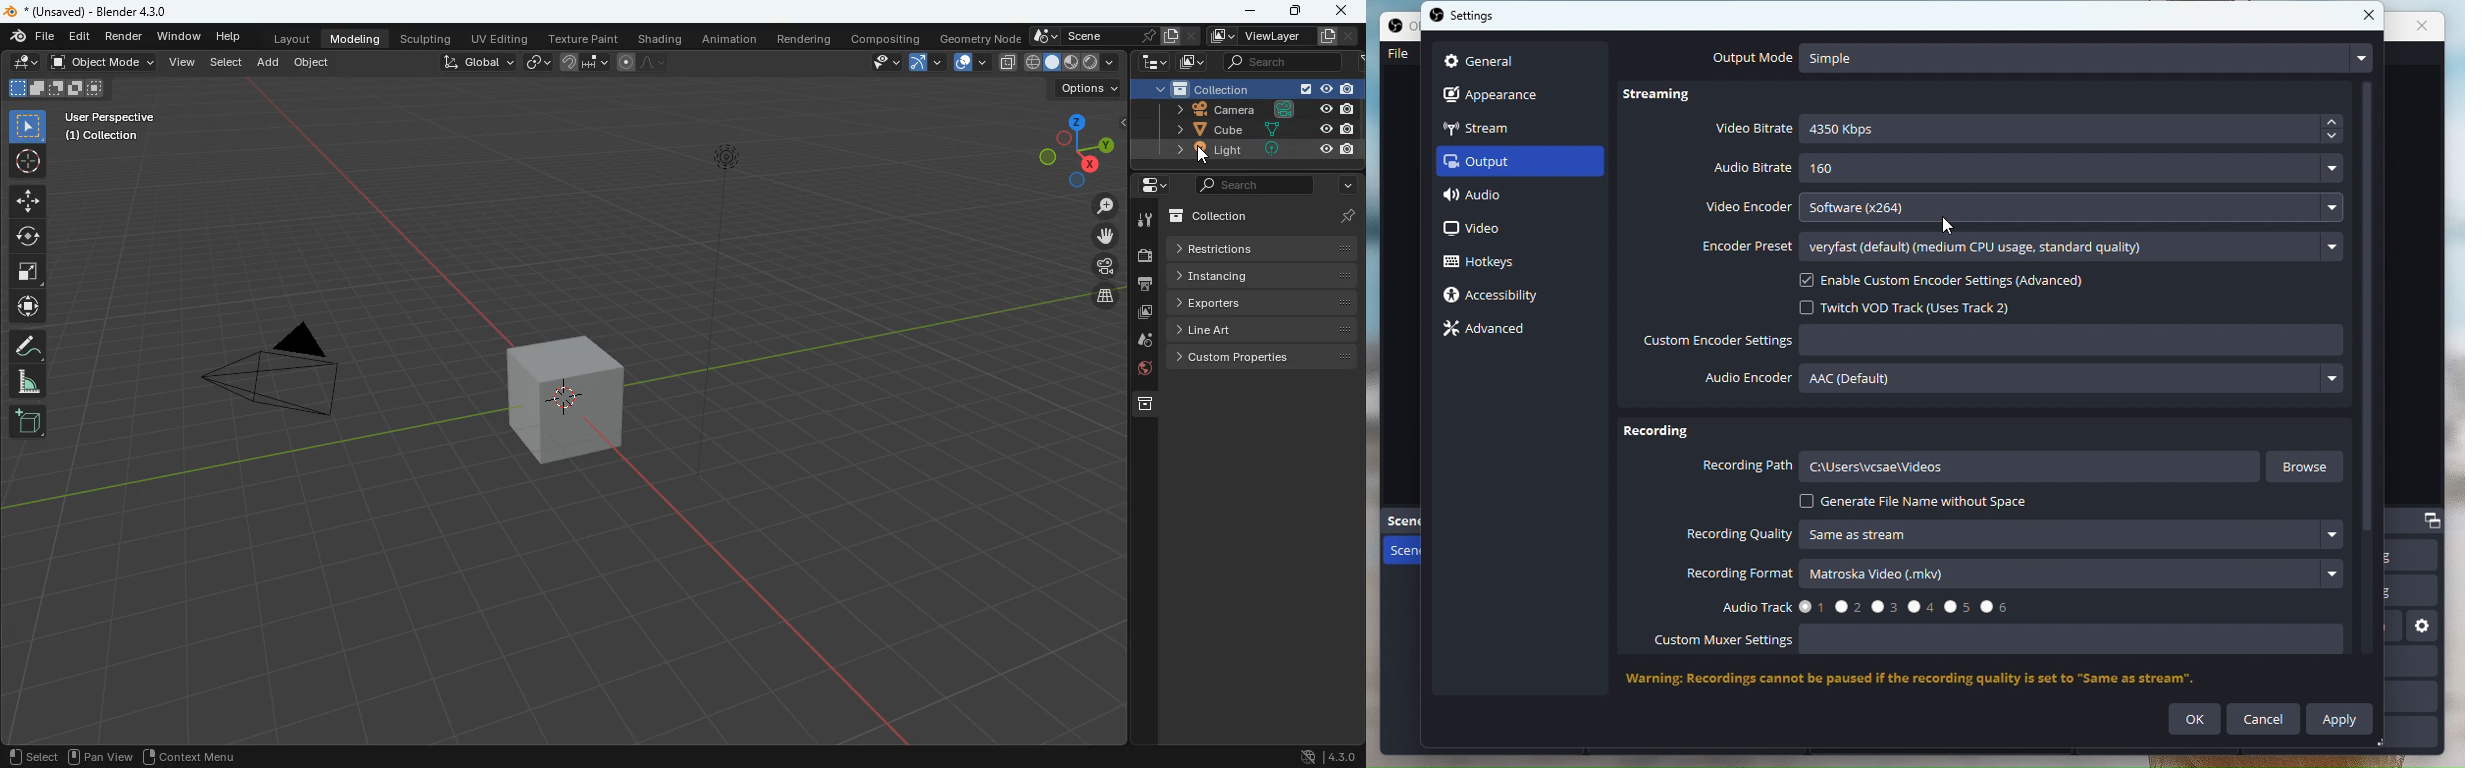 This screenshot has height=784, width=2492. What do you see at coordinates (2031, 210) in the screenshot?
I see `Video Encoder` at bounding box center [2031, 210].